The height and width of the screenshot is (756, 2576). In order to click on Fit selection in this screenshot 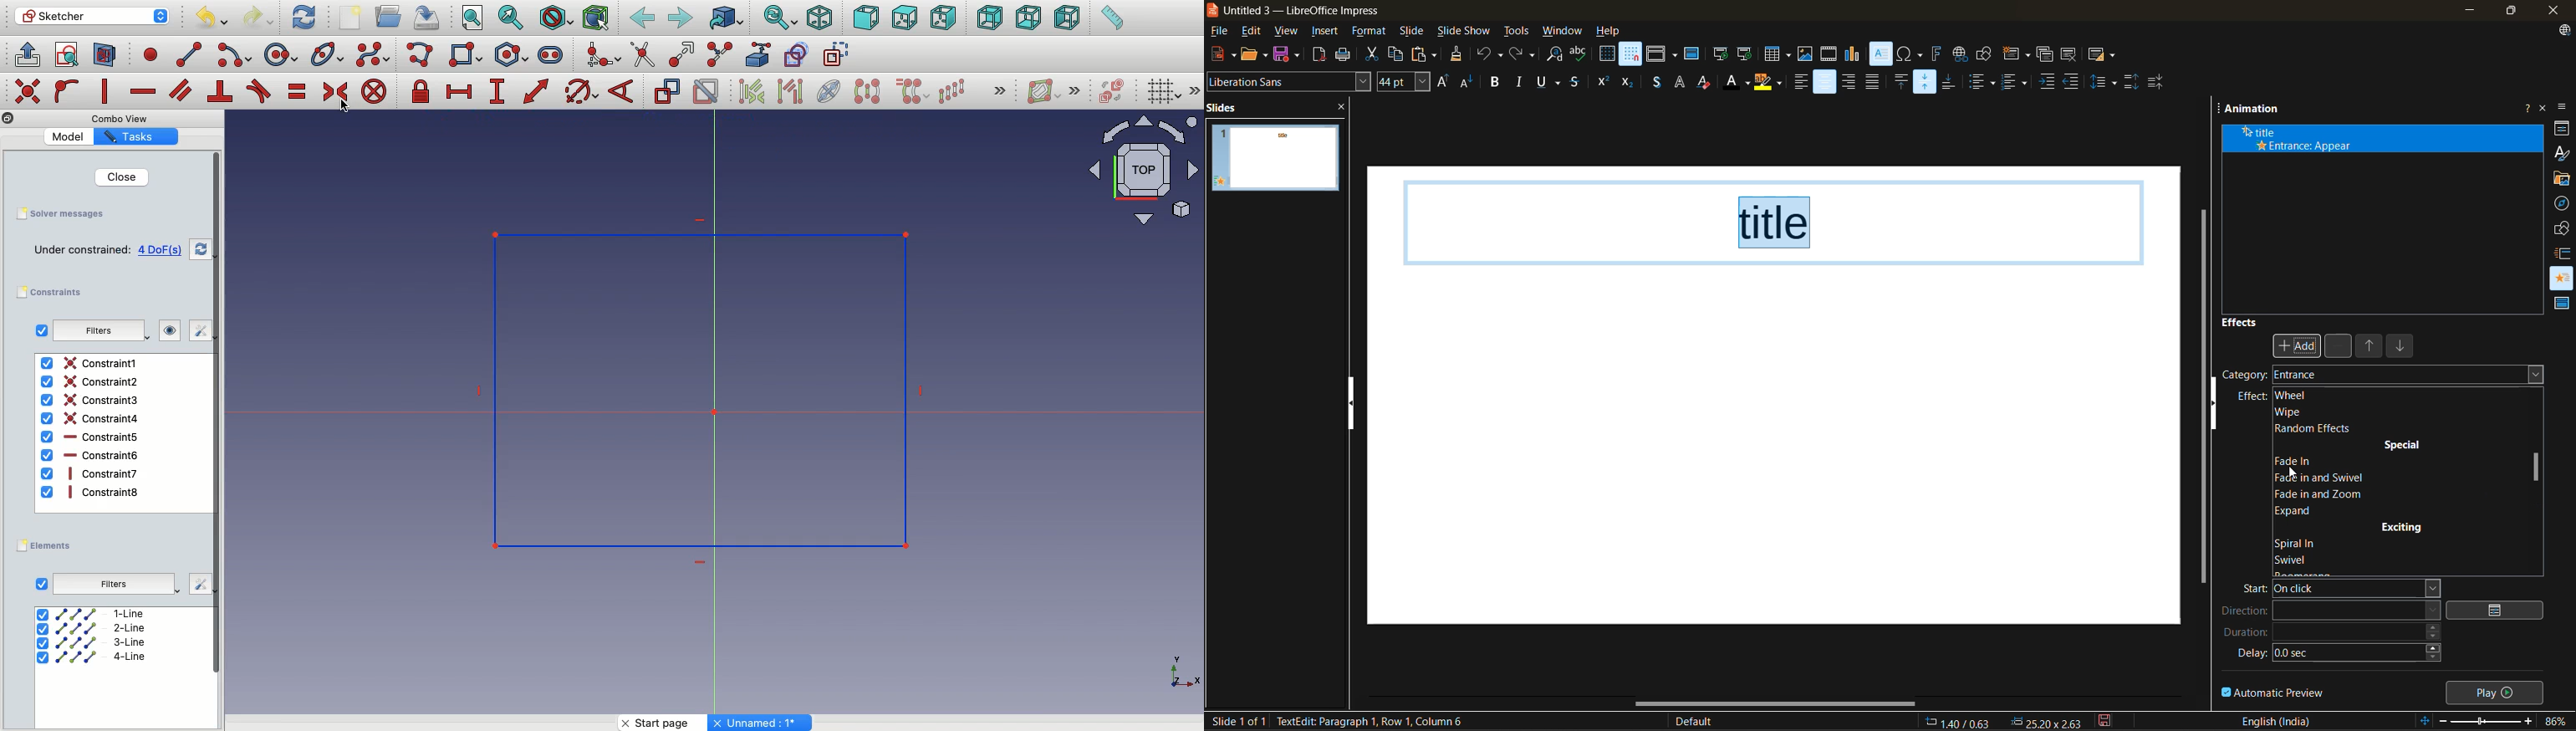, I will do `click(511, 18)`.